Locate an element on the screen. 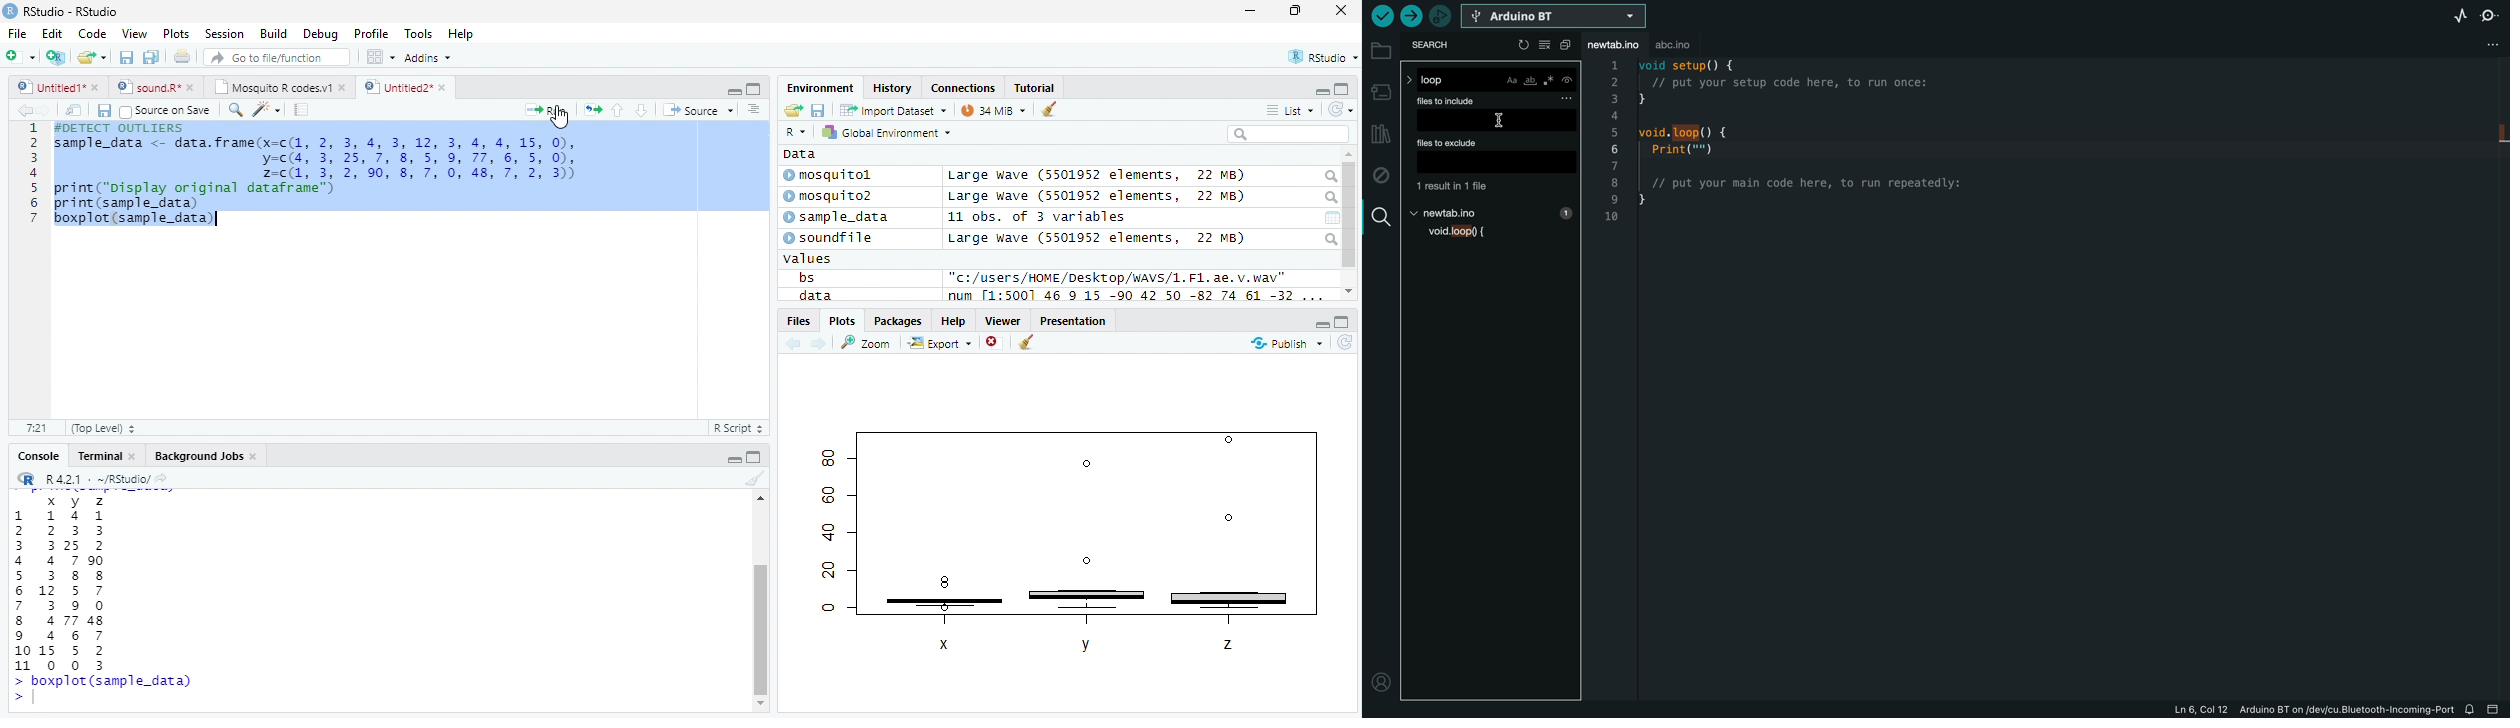  Large wave (5501952 elements, 22 MB) is located at coordinates (1100, 197).